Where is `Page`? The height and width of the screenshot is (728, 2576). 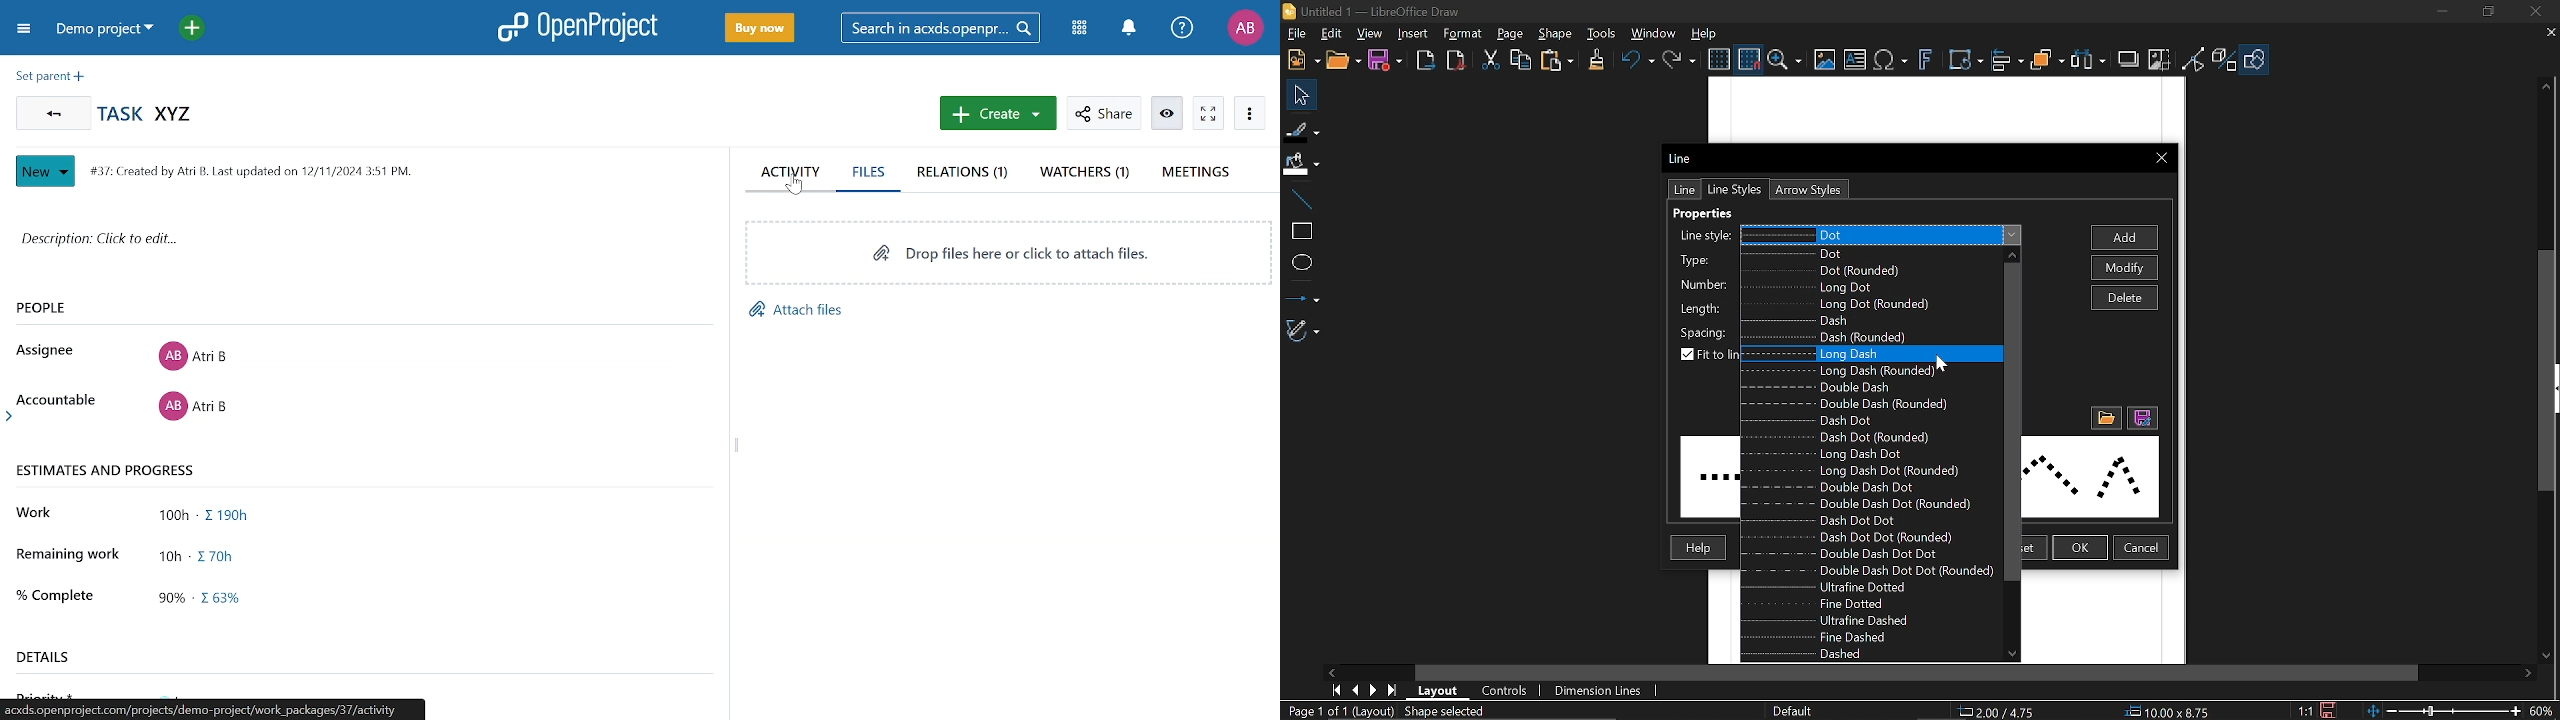 Page is located at coordinates (1510, 35).